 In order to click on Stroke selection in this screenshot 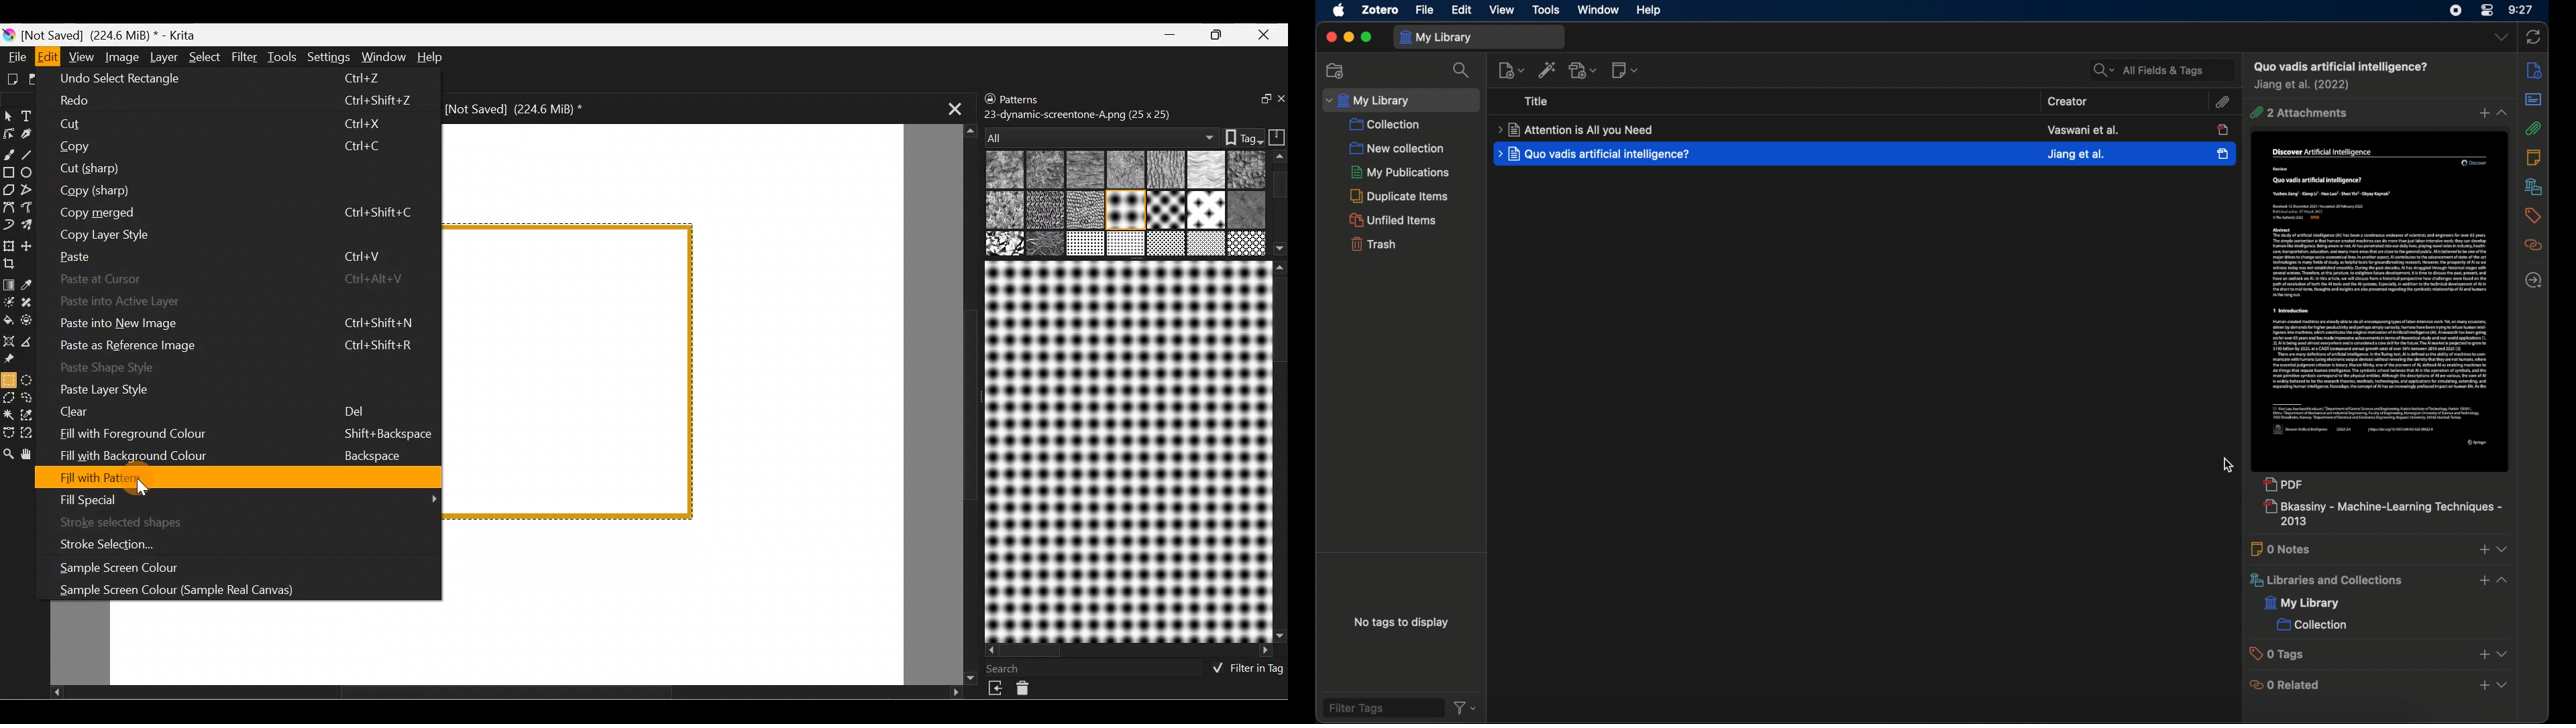, I will do `click(129, 542)`.